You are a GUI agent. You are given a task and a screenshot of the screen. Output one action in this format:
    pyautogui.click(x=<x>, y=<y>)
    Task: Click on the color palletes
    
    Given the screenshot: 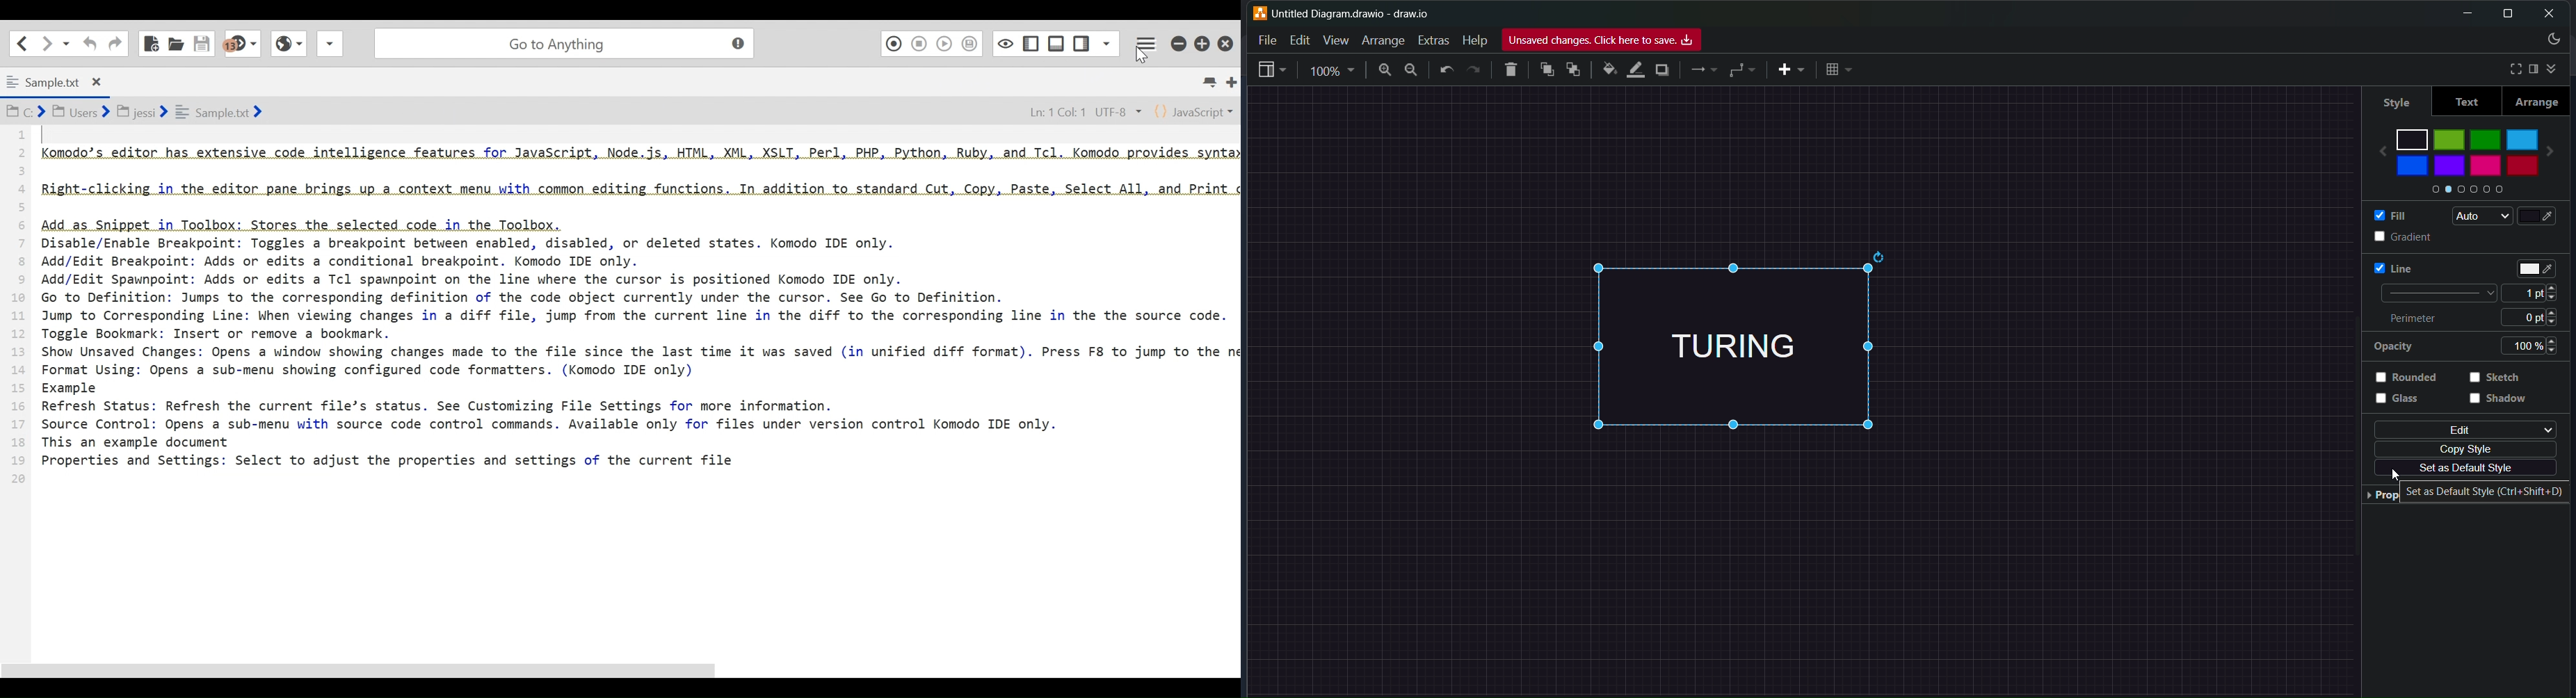 What is the action you would take?
    pyautogui.click(x=2464, y=191)
    